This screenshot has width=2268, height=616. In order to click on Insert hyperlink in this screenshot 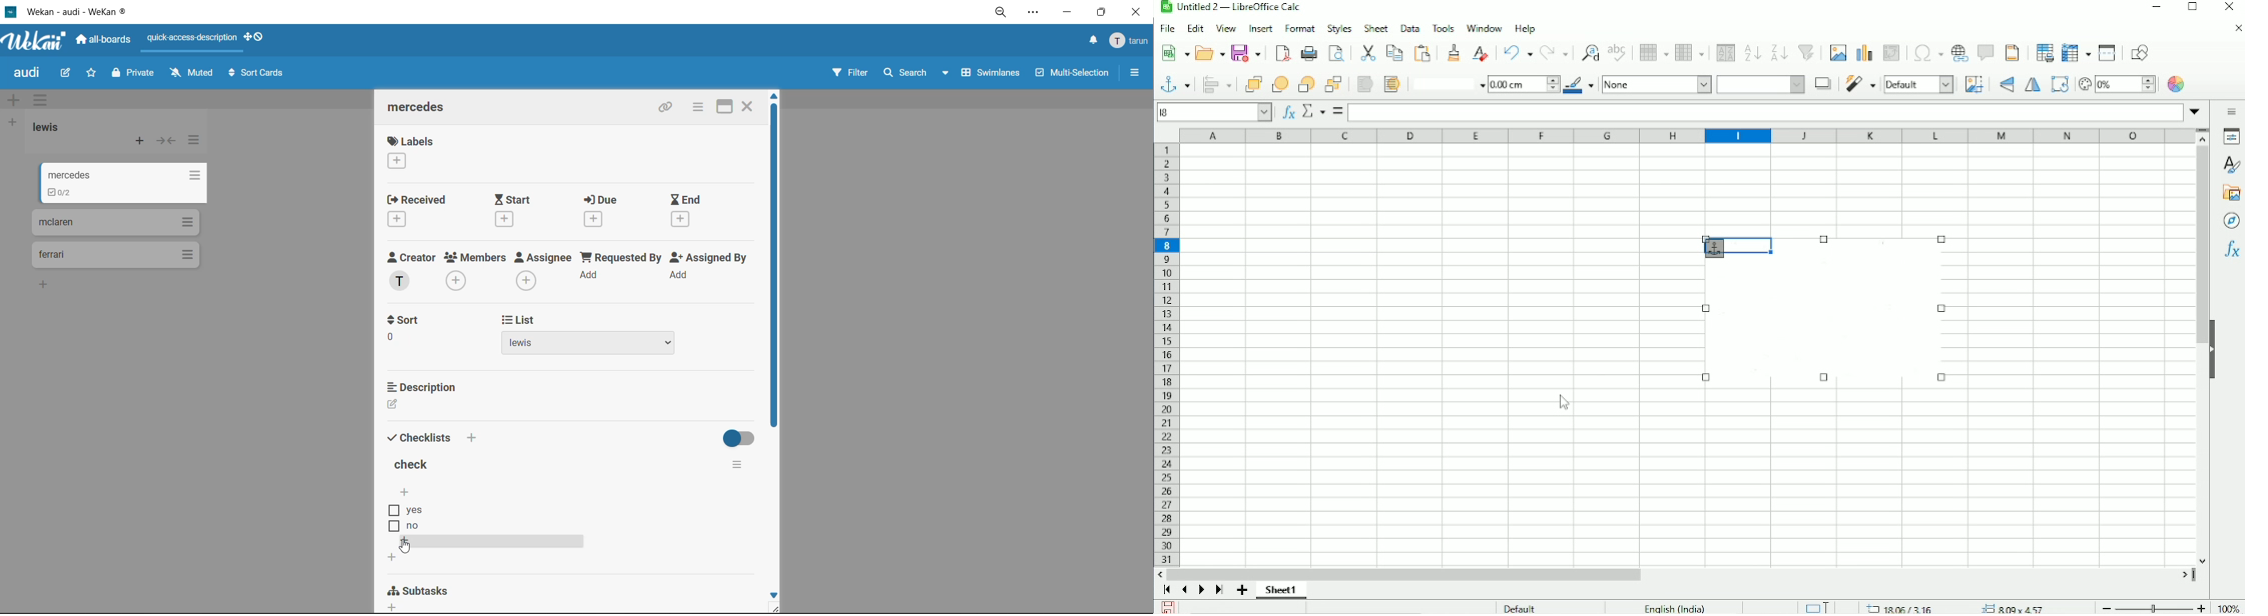, I will do `click(1961, 54)`.